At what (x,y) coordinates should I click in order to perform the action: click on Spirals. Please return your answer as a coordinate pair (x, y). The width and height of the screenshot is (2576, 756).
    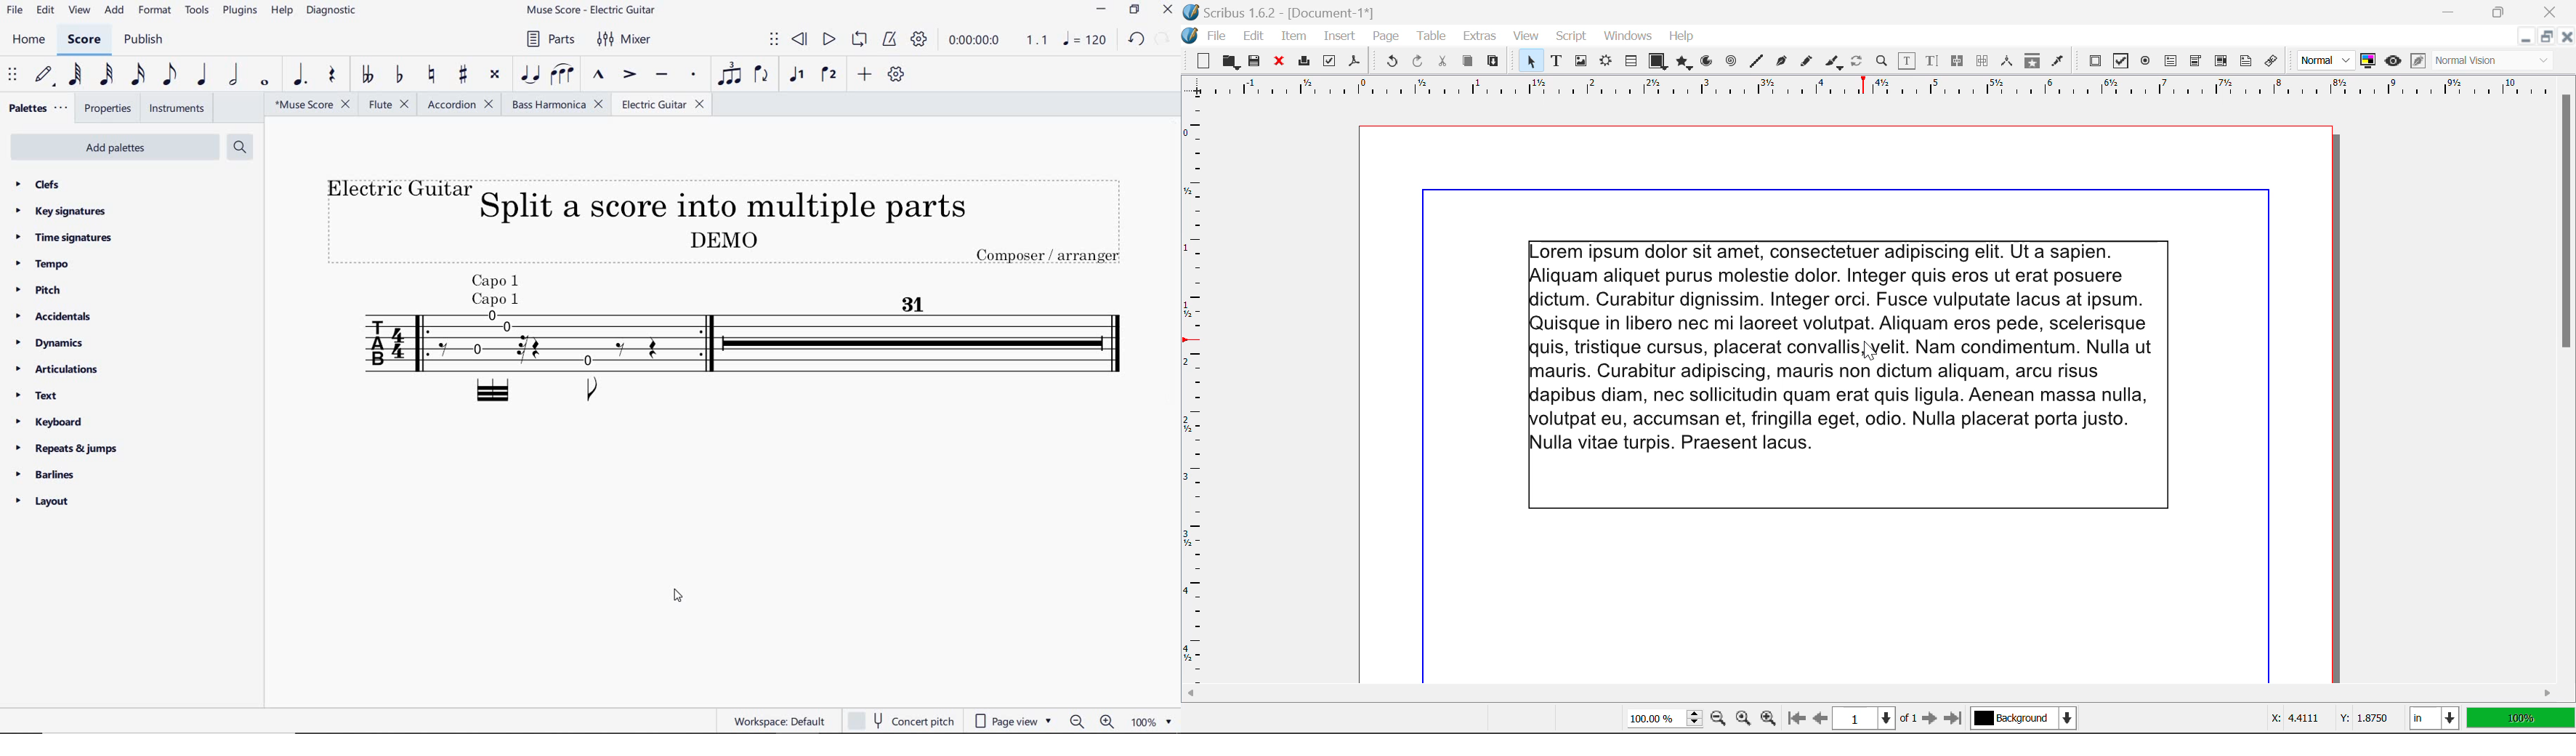
    Looking at the image, I should click on (1730, 62).